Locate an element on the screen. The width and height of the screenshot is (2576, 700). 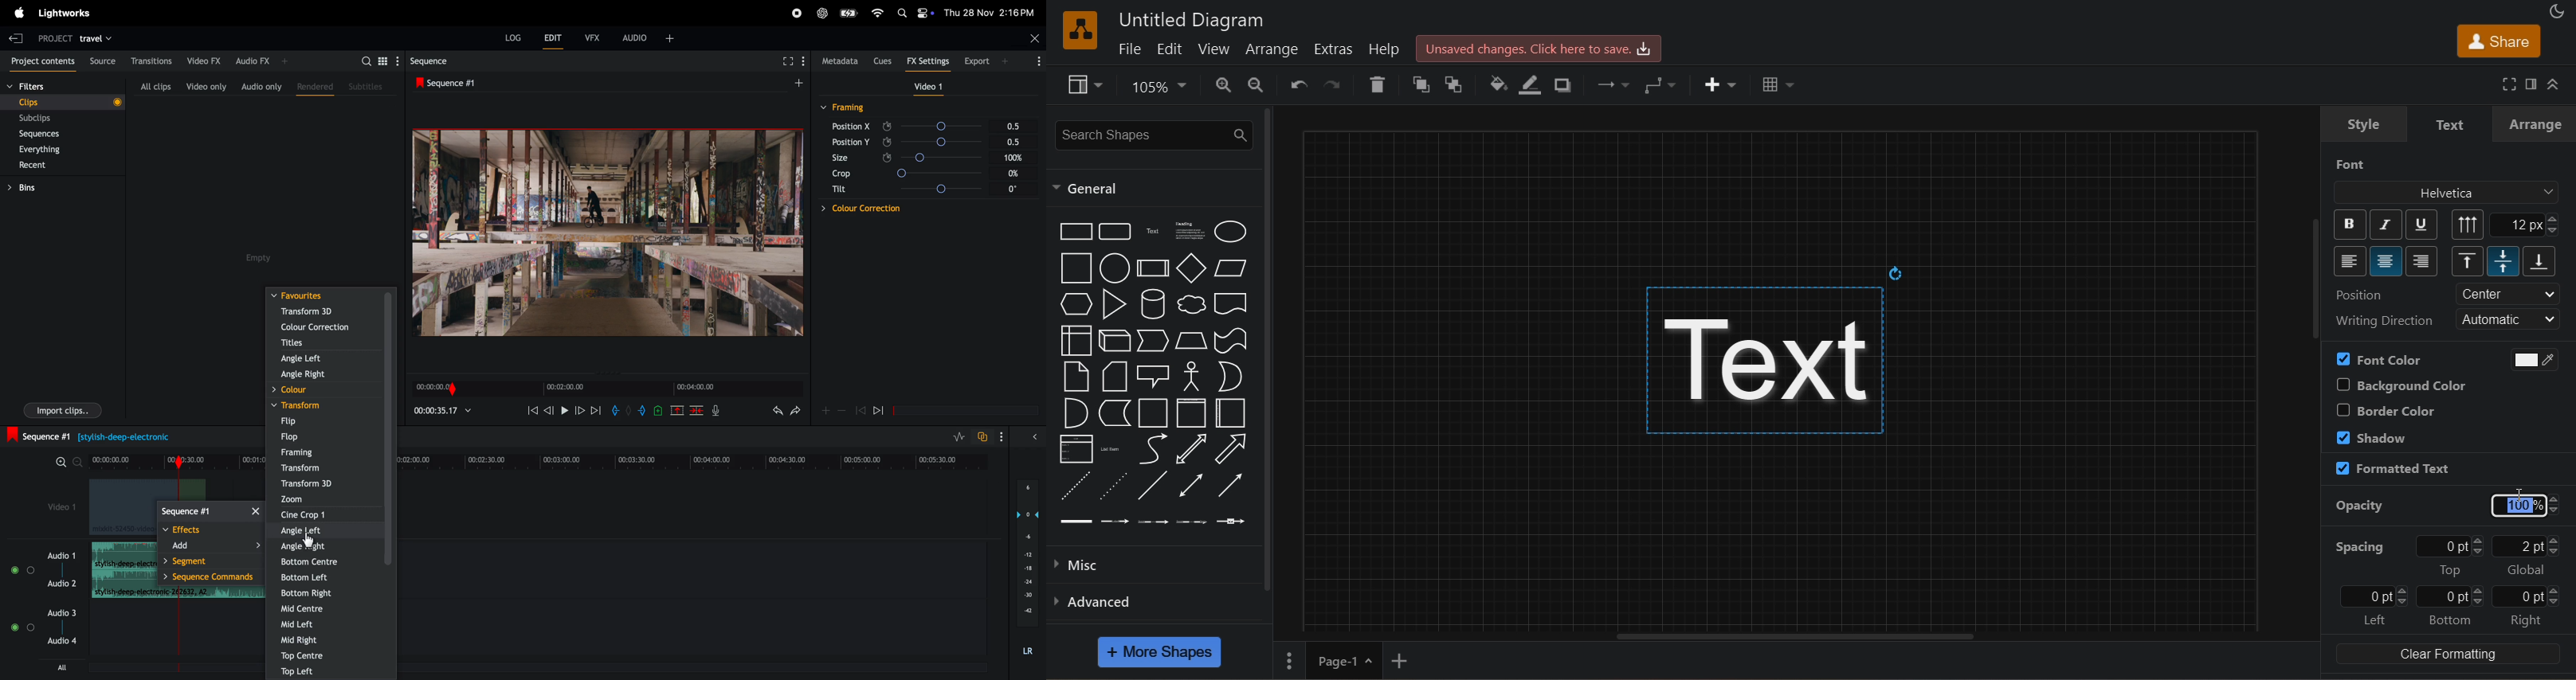
dotted line is located at coordinates (1112, 486).